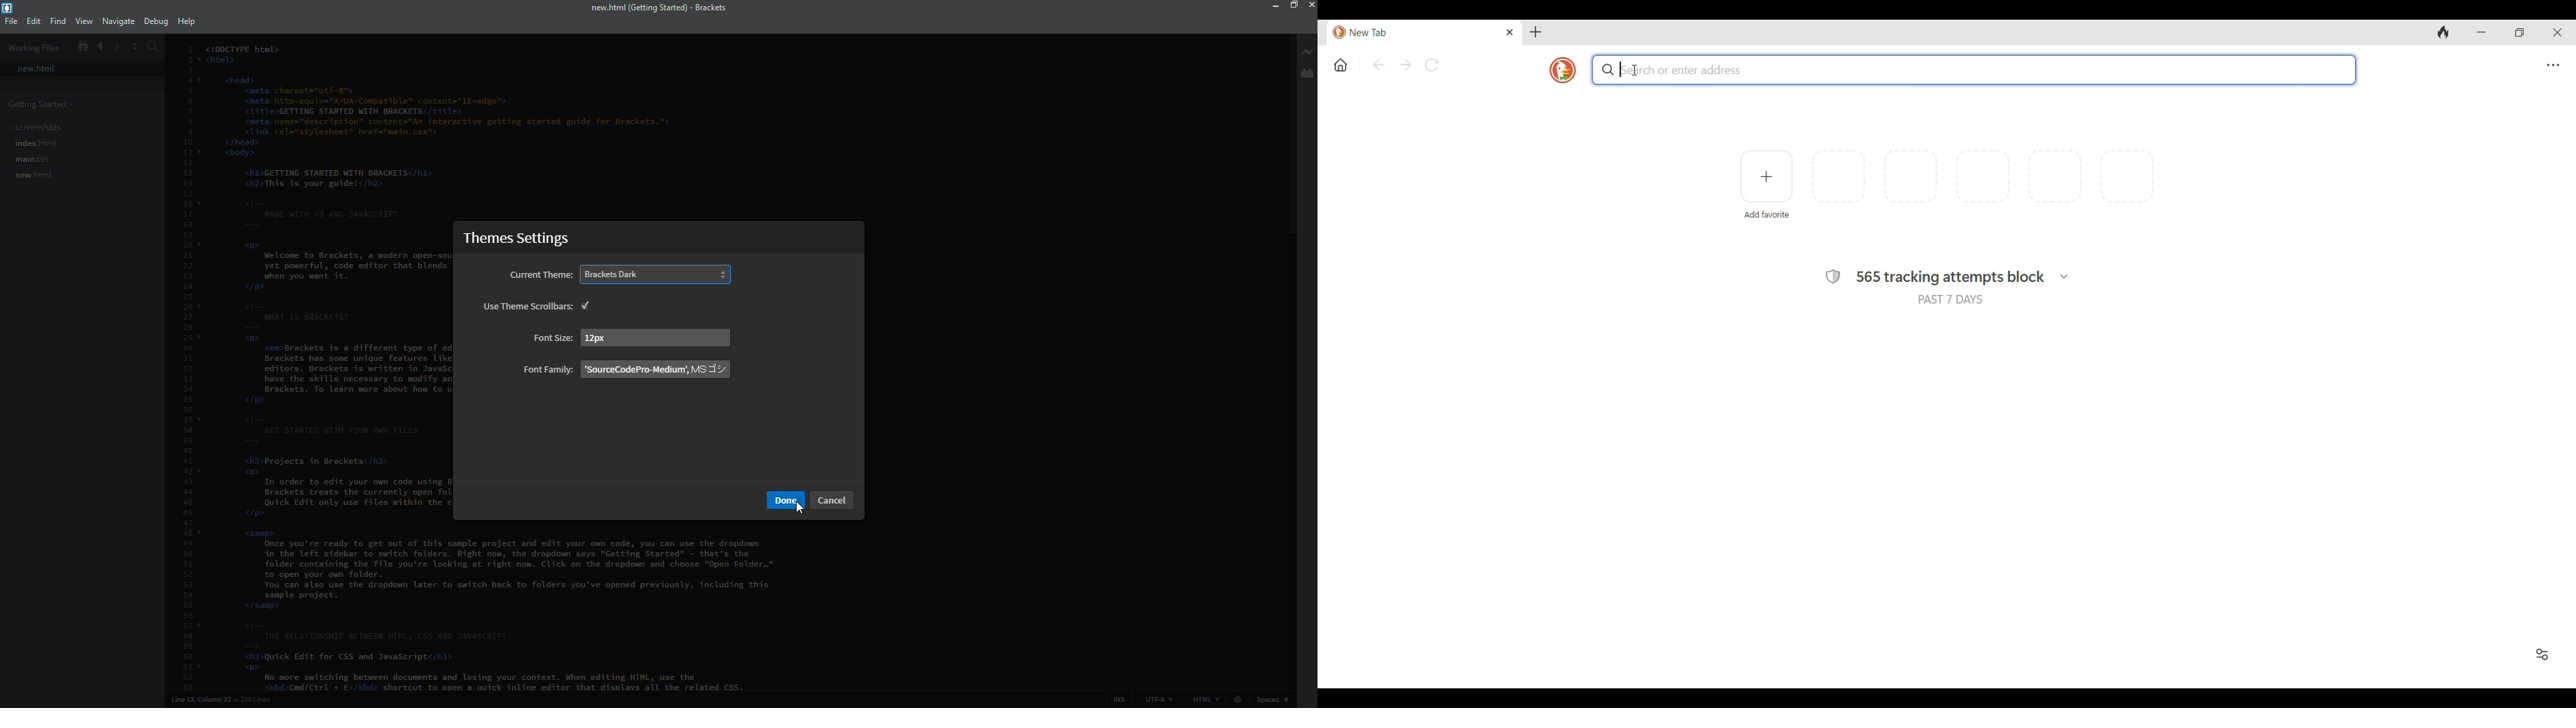 This screenshot has width=2576, height=728. What do you see at coordinates (1293, 128) in the screenshot?
I see `scroll bar` at bounding box center [1293, 128].